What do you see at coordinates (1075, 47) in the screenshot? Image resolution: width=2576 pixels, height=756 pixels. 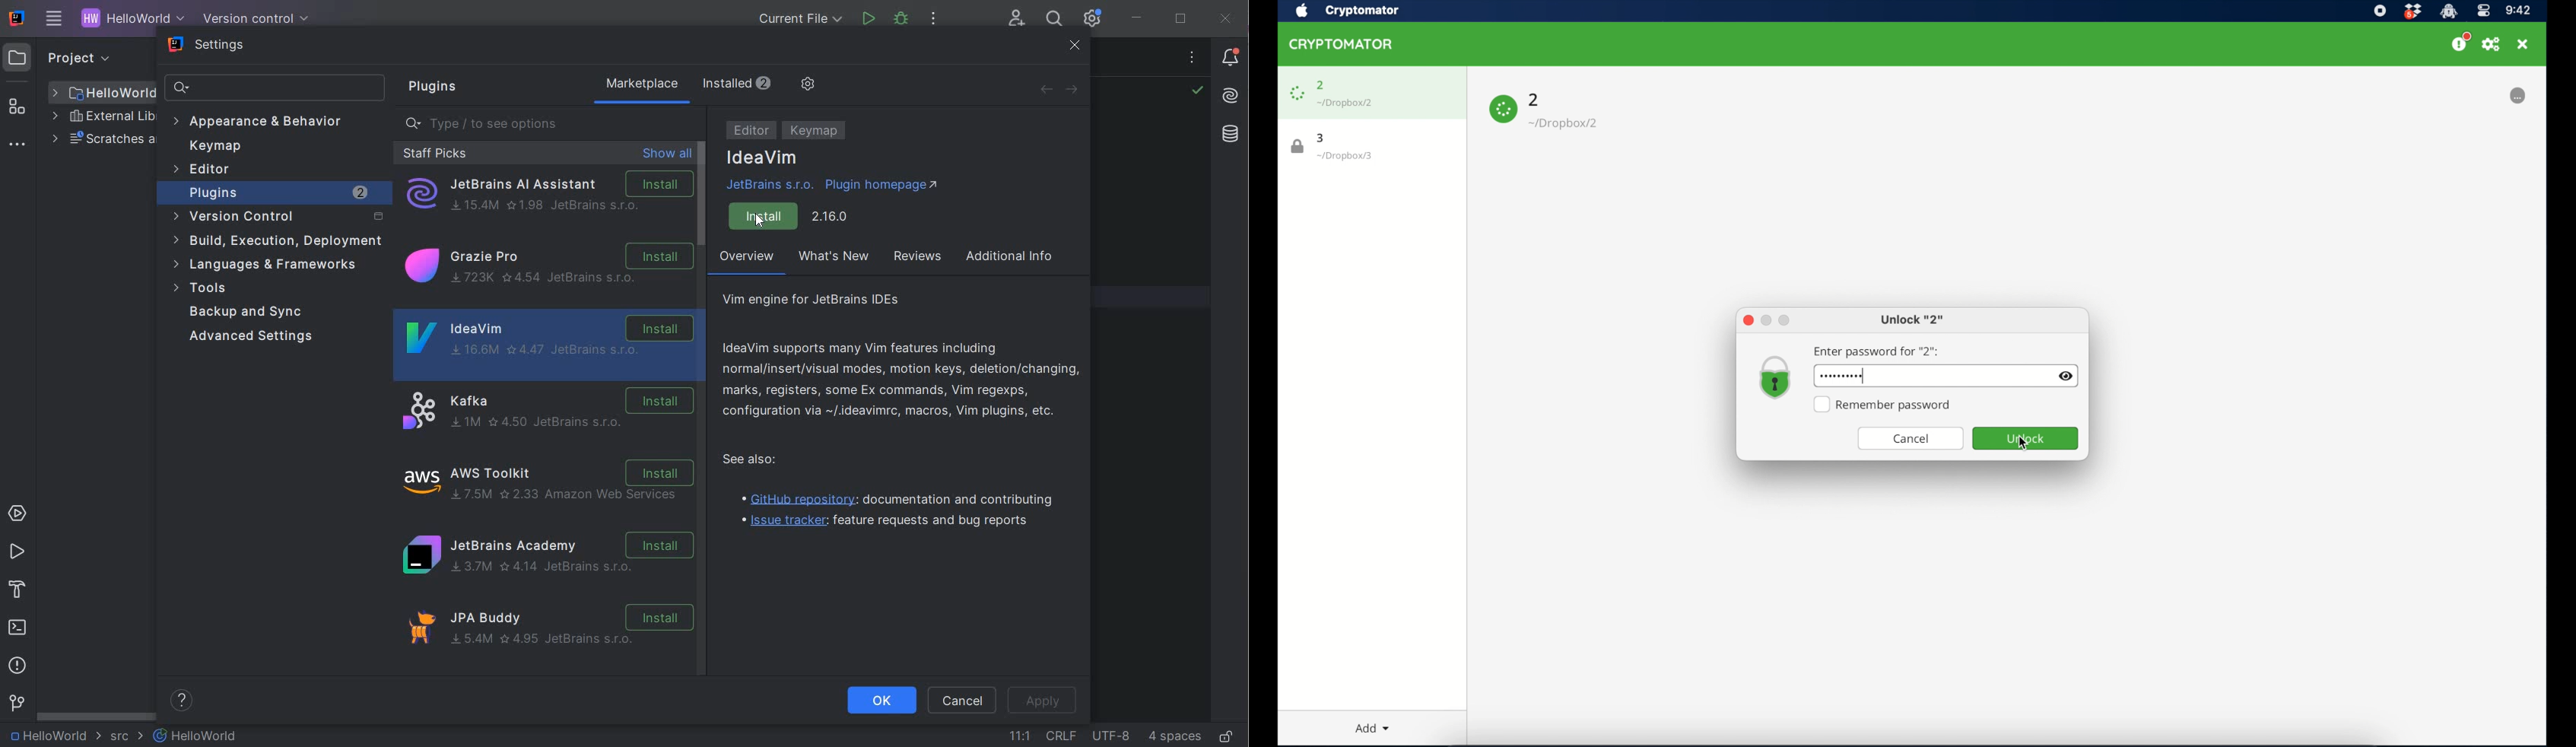 I see `close` at bounding box center [1075, 47].